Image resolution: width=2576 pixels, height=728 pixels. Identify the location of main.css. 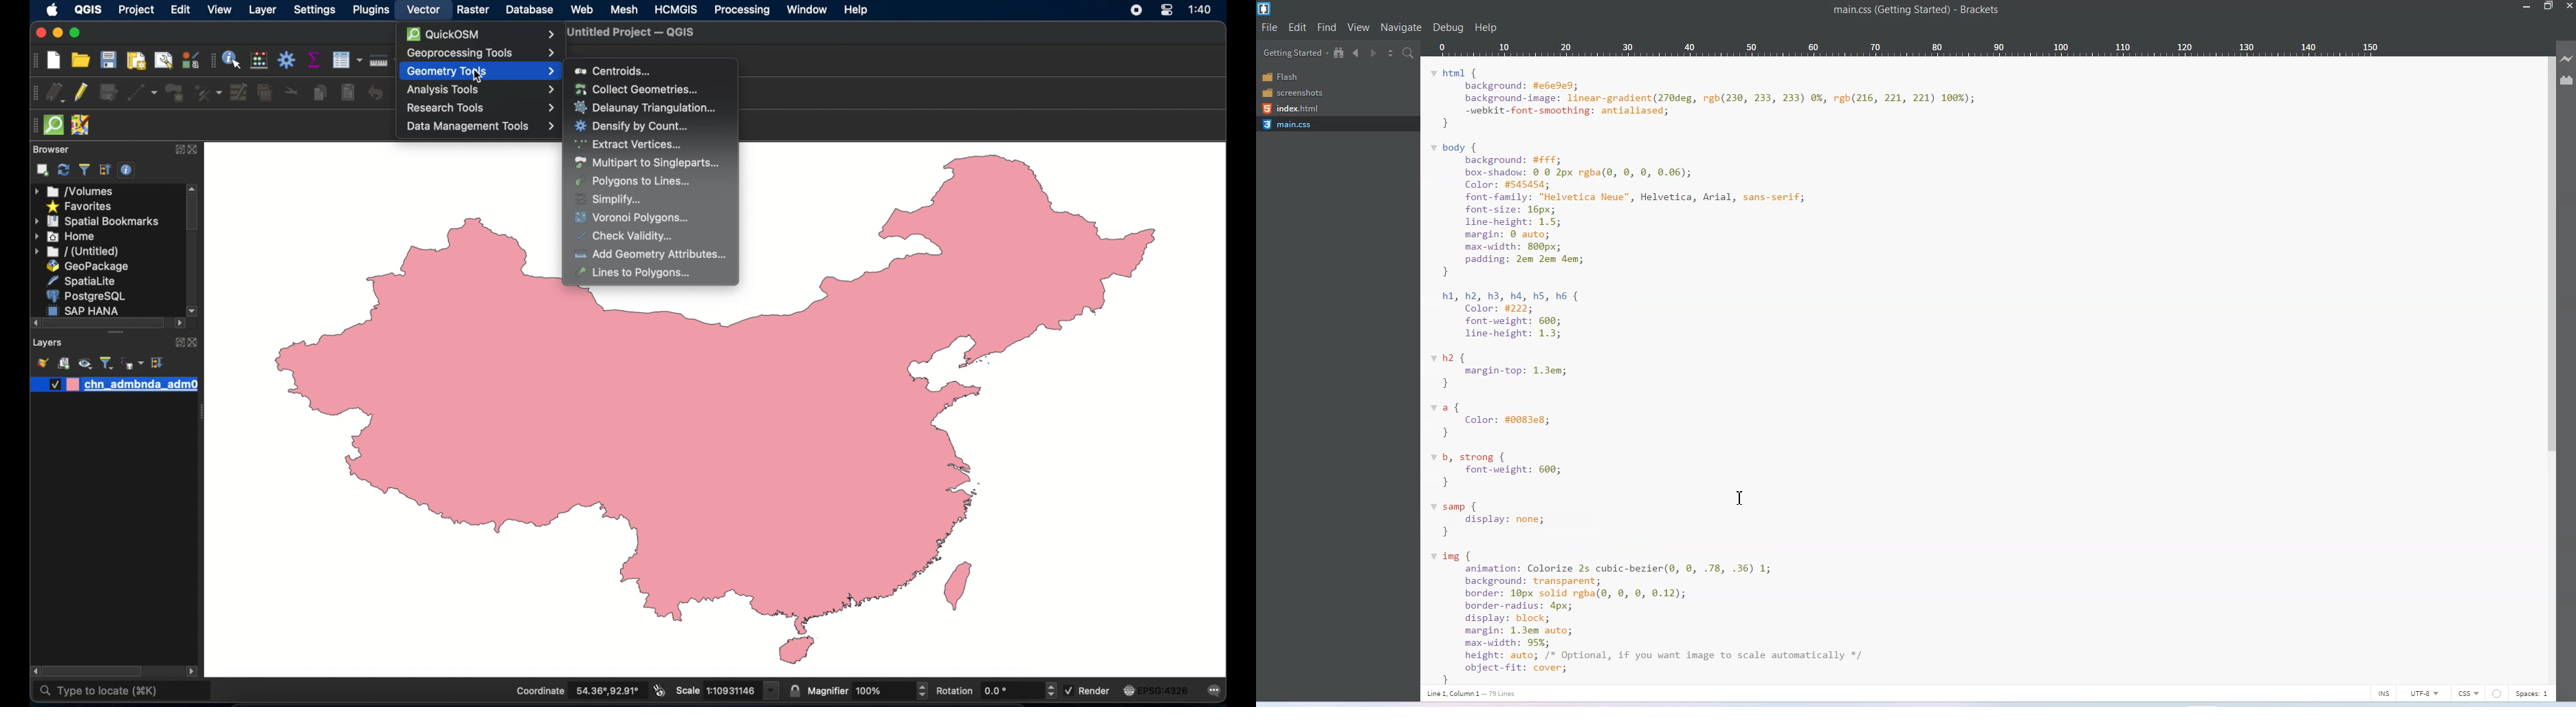
(1293, 124).